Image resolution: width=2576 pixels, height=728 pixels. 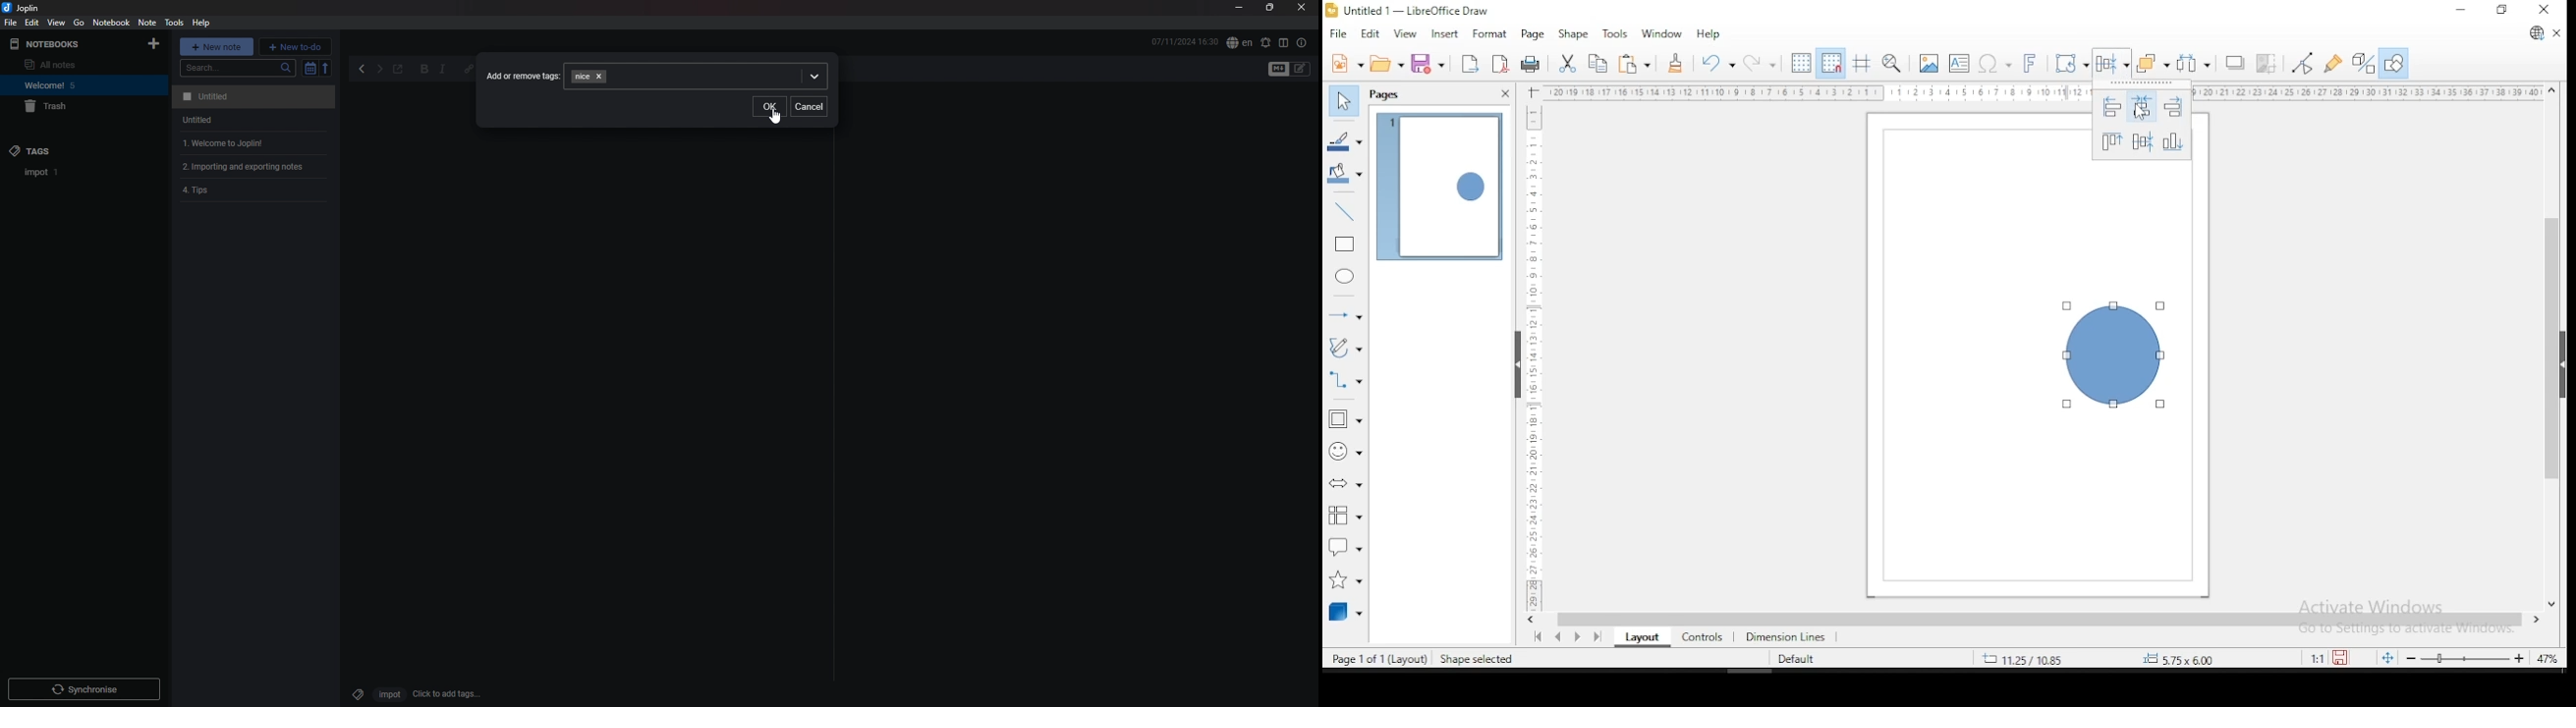 What do you see at coordinates (1405, 34) in the screenshot?
I see `view` at bounding box center [1405, 34].